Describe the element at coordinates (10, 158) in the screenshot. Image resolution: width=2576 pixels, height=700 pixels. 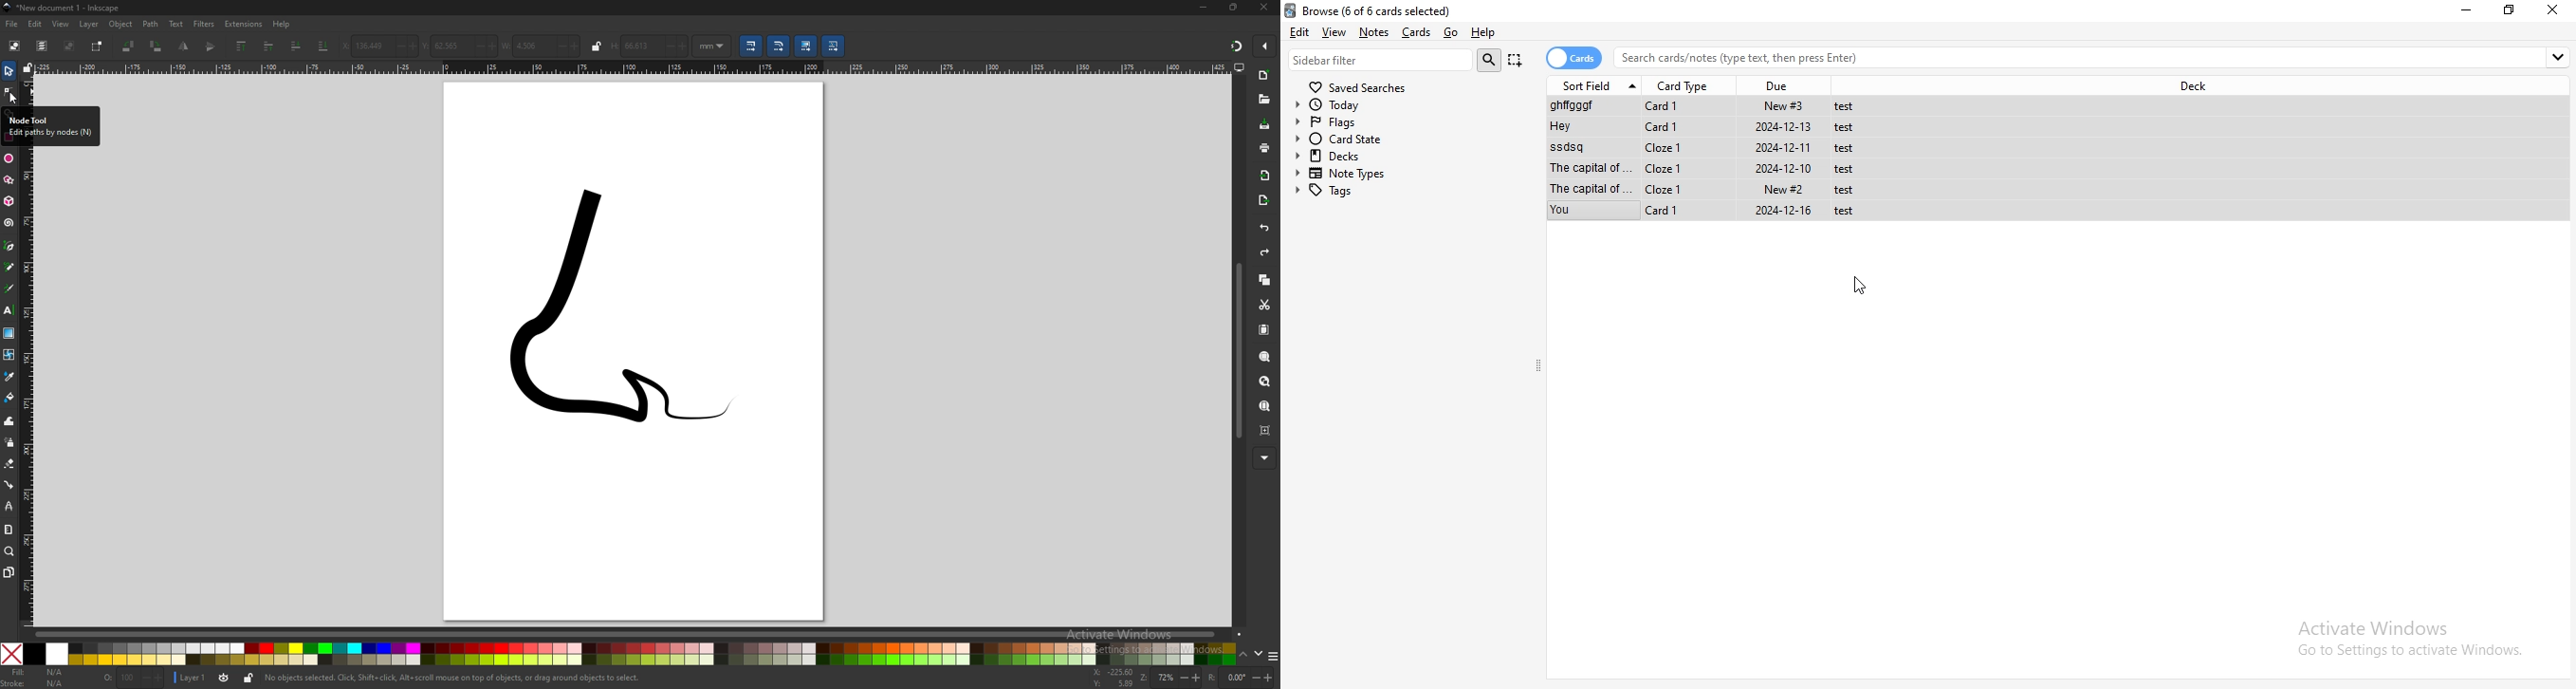
I see `ellipse` at that location.